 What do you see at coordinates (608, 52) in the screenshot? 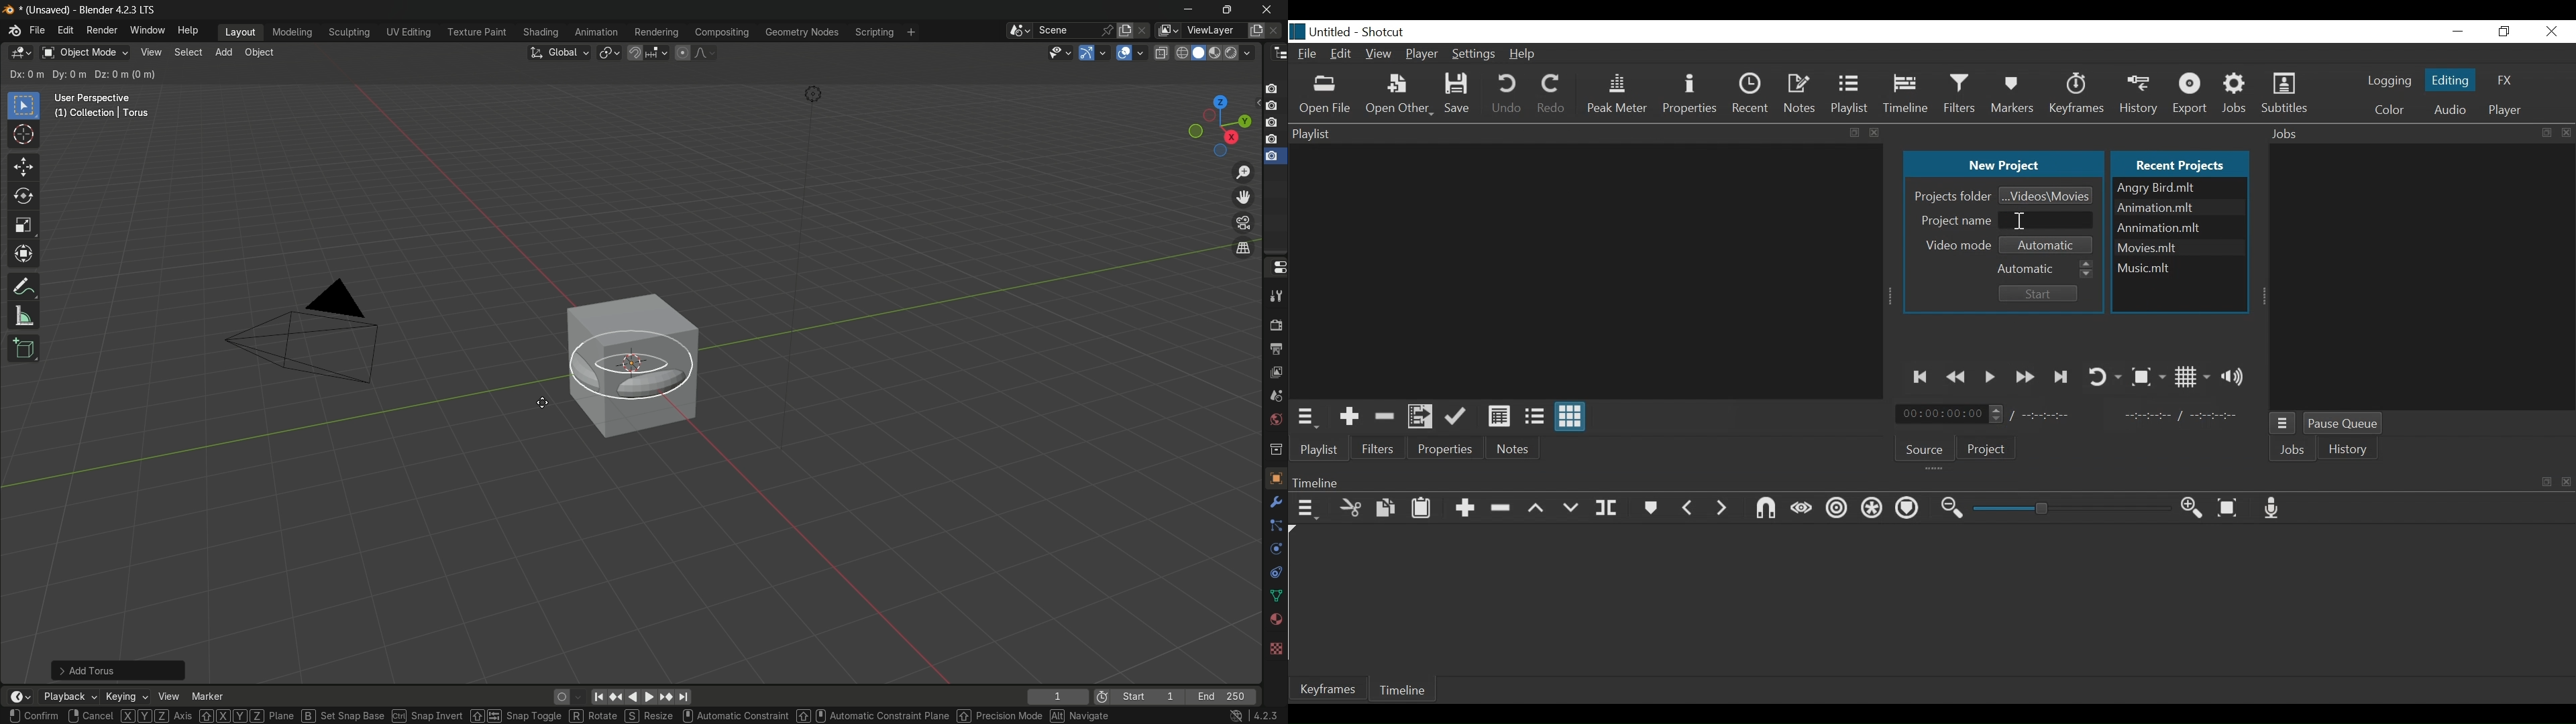
I see `transform pivot table` at bounding box center [608, 52].